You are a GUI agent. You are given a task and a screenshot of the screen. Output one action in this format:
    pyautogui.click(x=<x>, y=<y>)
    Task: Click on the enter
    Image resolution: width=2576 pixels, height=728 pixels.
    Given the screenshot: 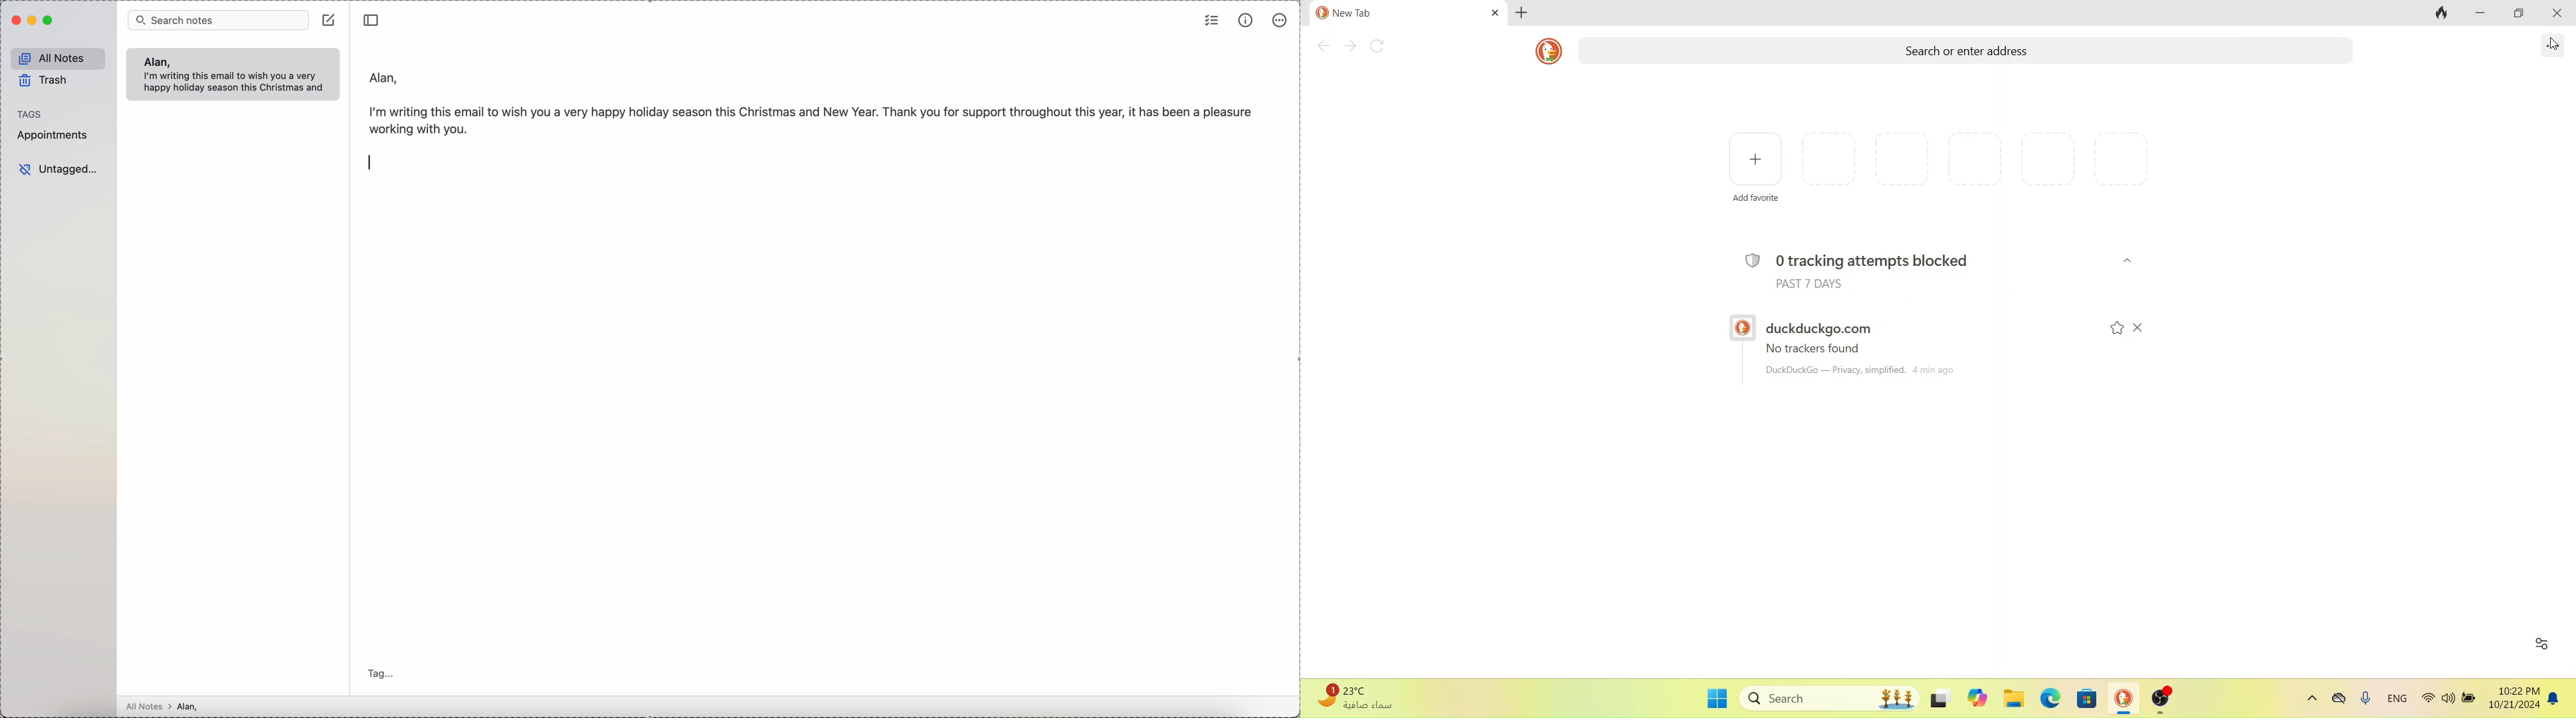 What is the action you would take?
    pyautogui.click(x=371, y=161)
    